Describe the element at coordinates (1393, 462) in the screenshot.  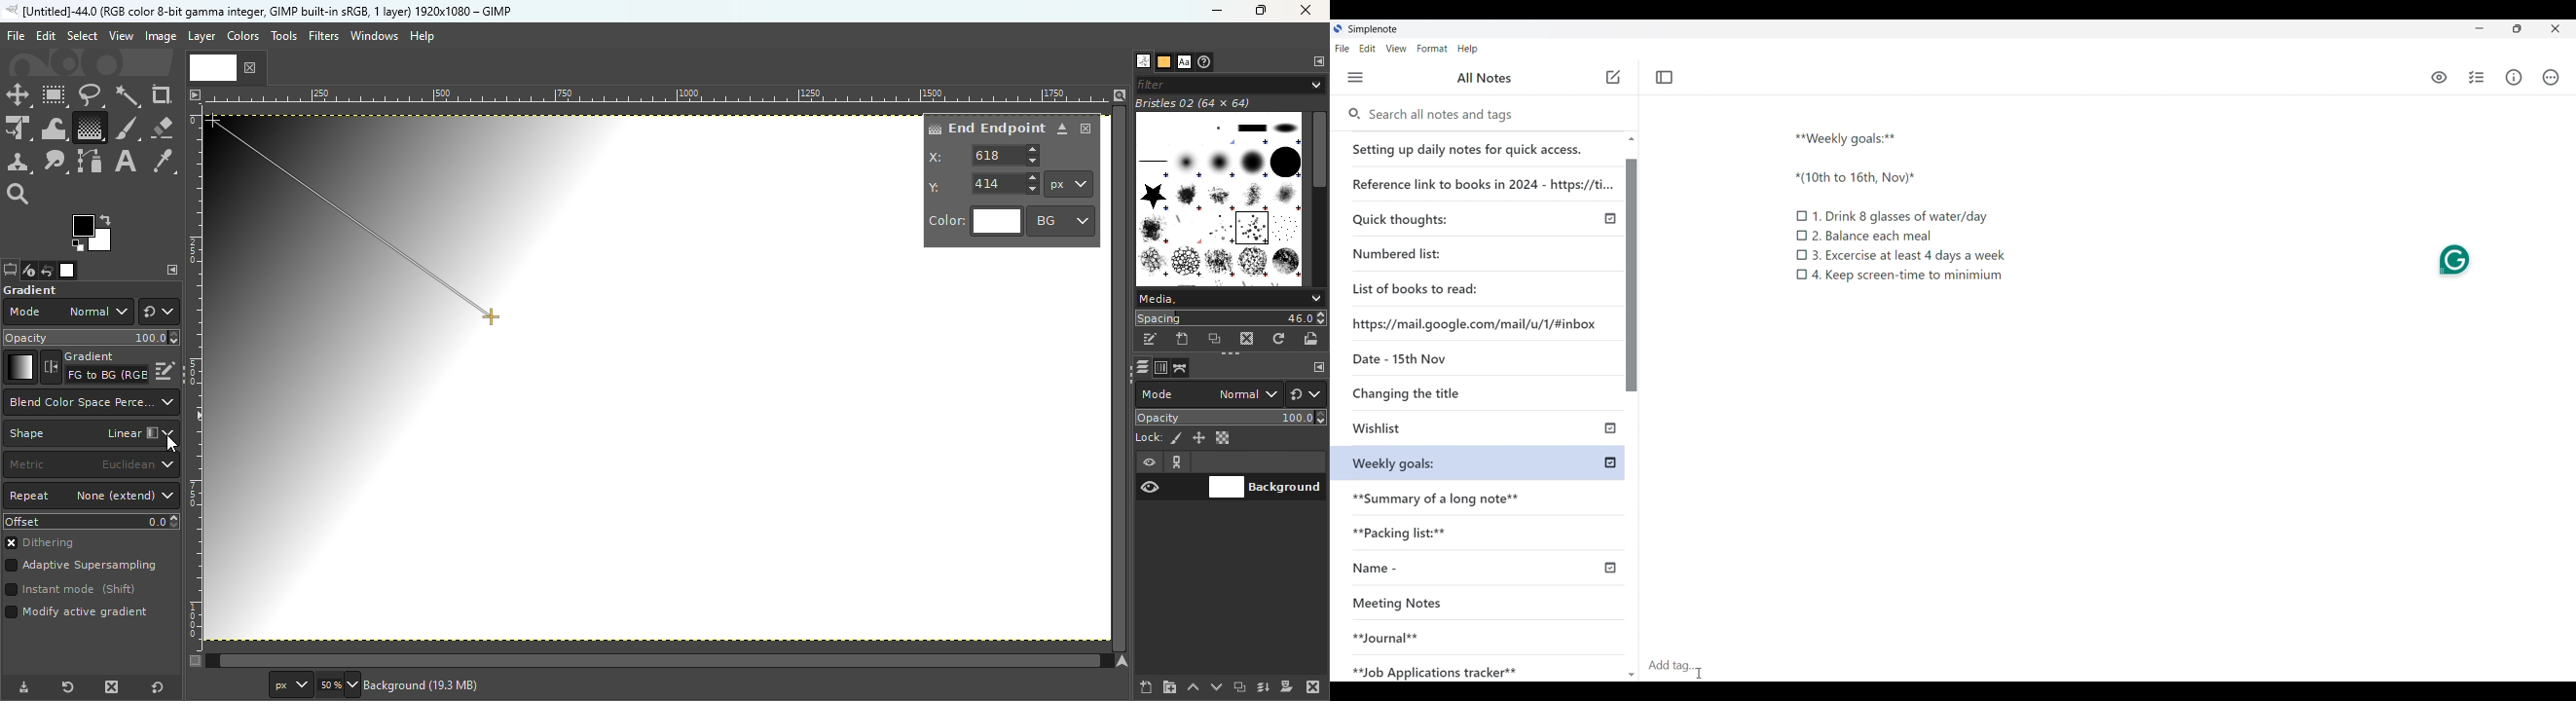
I see `Weekly goals` at that location.